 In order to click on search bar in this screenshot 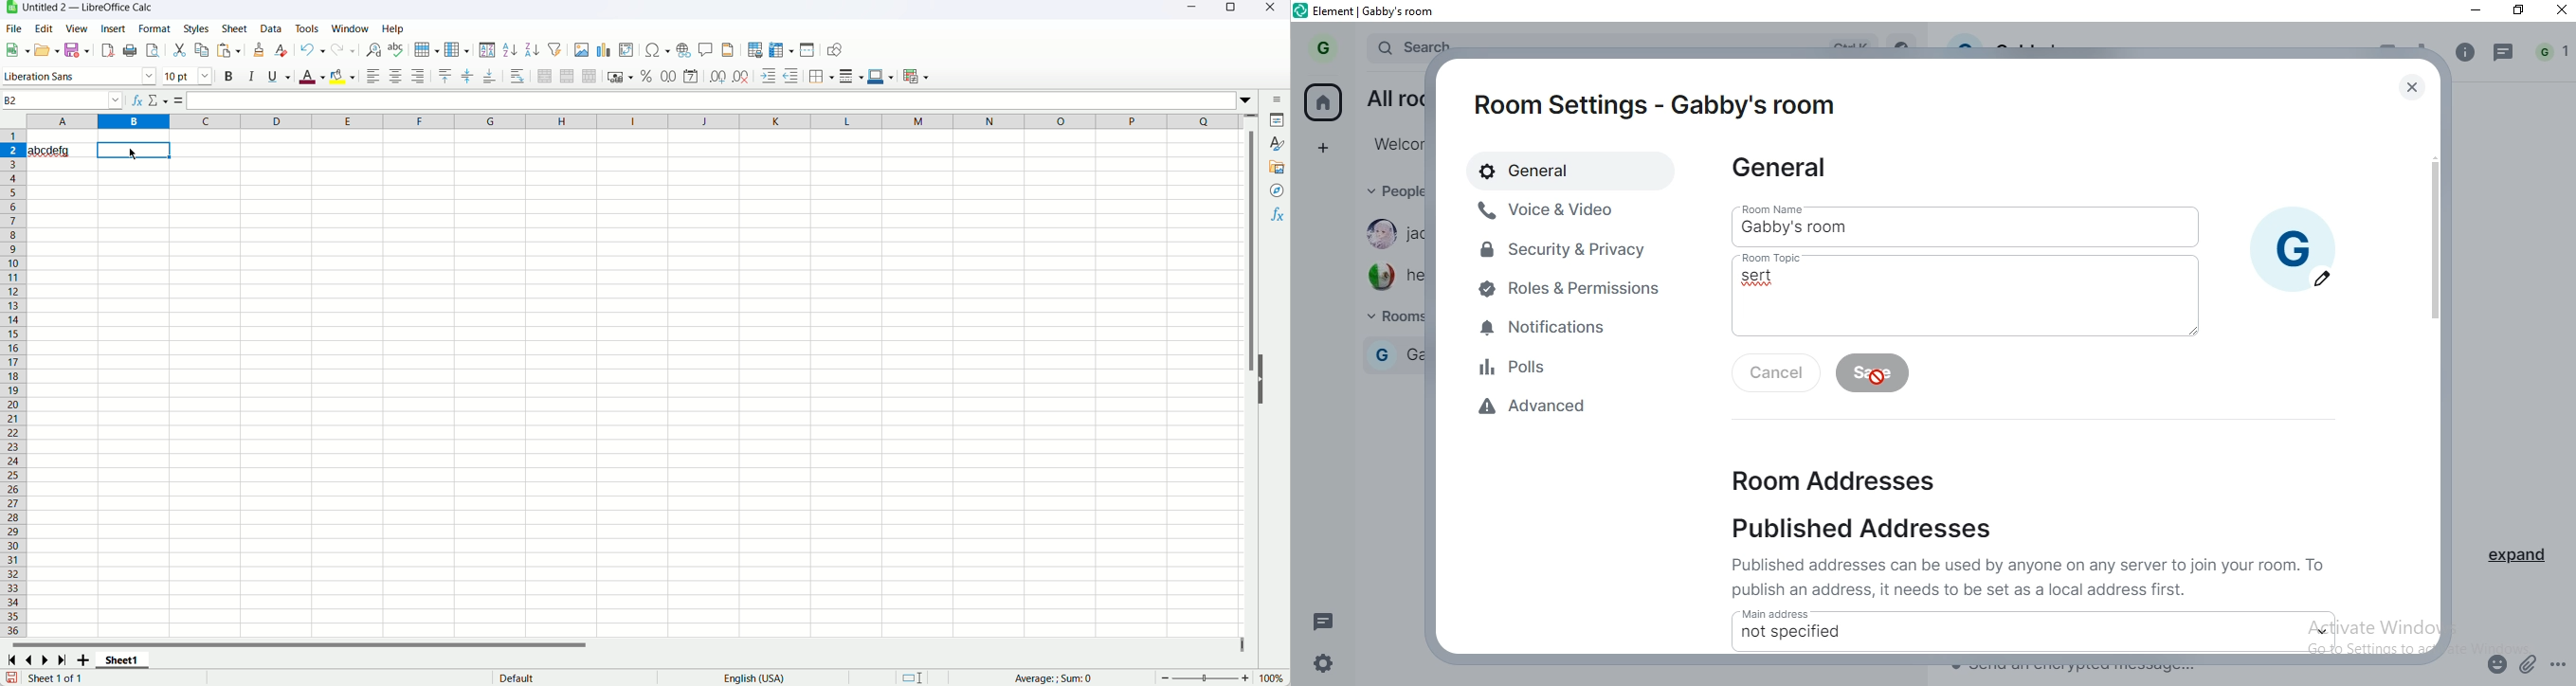, I will do `click(1409, 44)`.